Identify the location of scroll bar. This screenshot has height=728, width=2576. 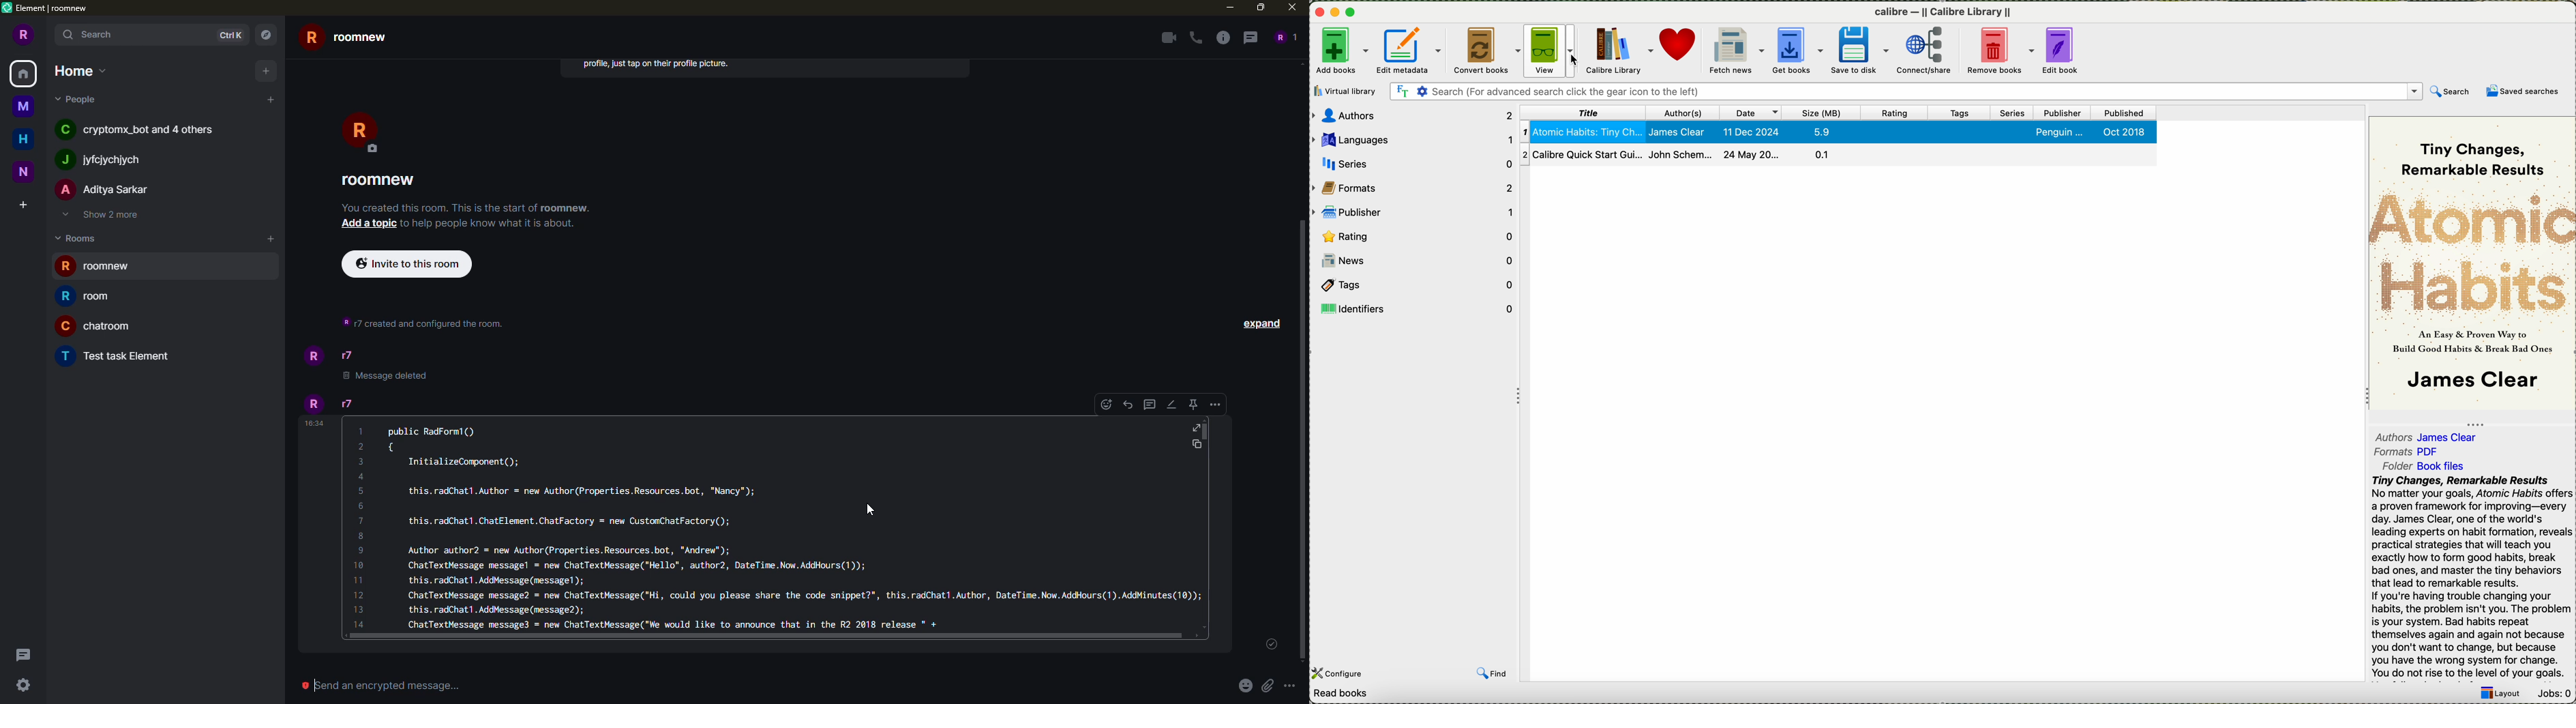
(1303, 443).